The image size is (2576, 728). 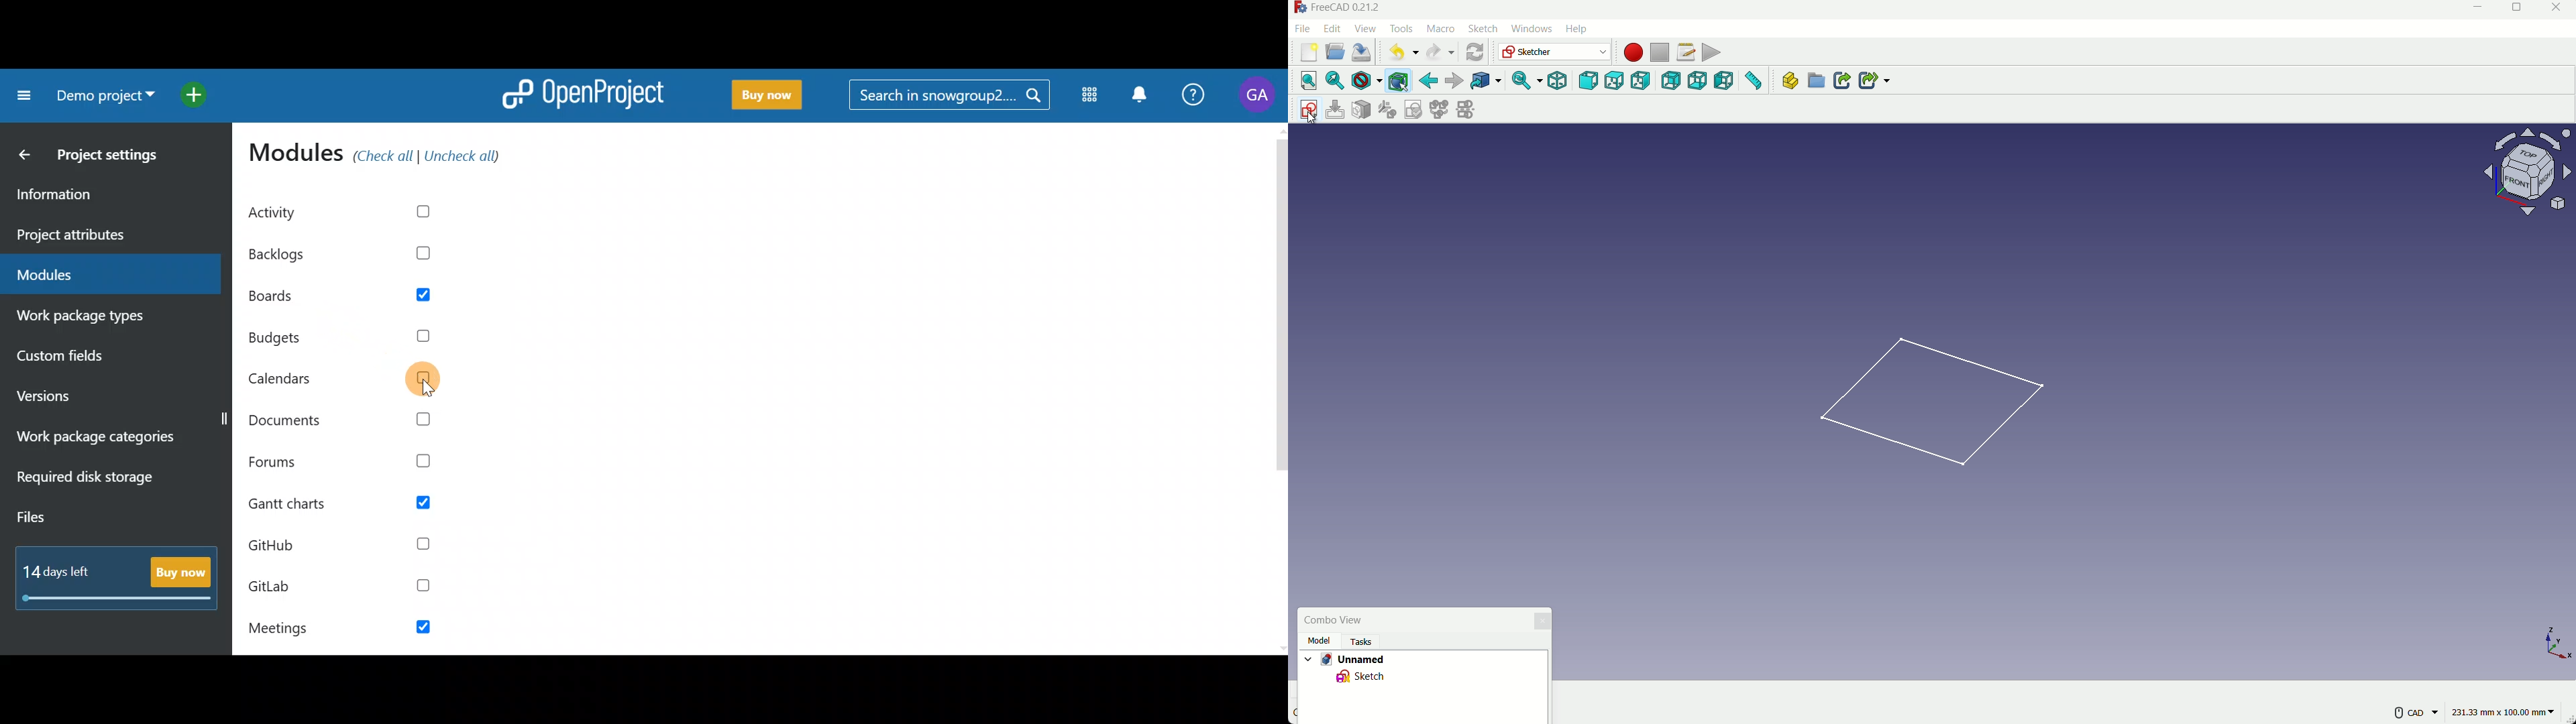 What do you see at coordinates (1440, 52) in the screenshot?
I see `redo` at bounding box center [1440, 52].